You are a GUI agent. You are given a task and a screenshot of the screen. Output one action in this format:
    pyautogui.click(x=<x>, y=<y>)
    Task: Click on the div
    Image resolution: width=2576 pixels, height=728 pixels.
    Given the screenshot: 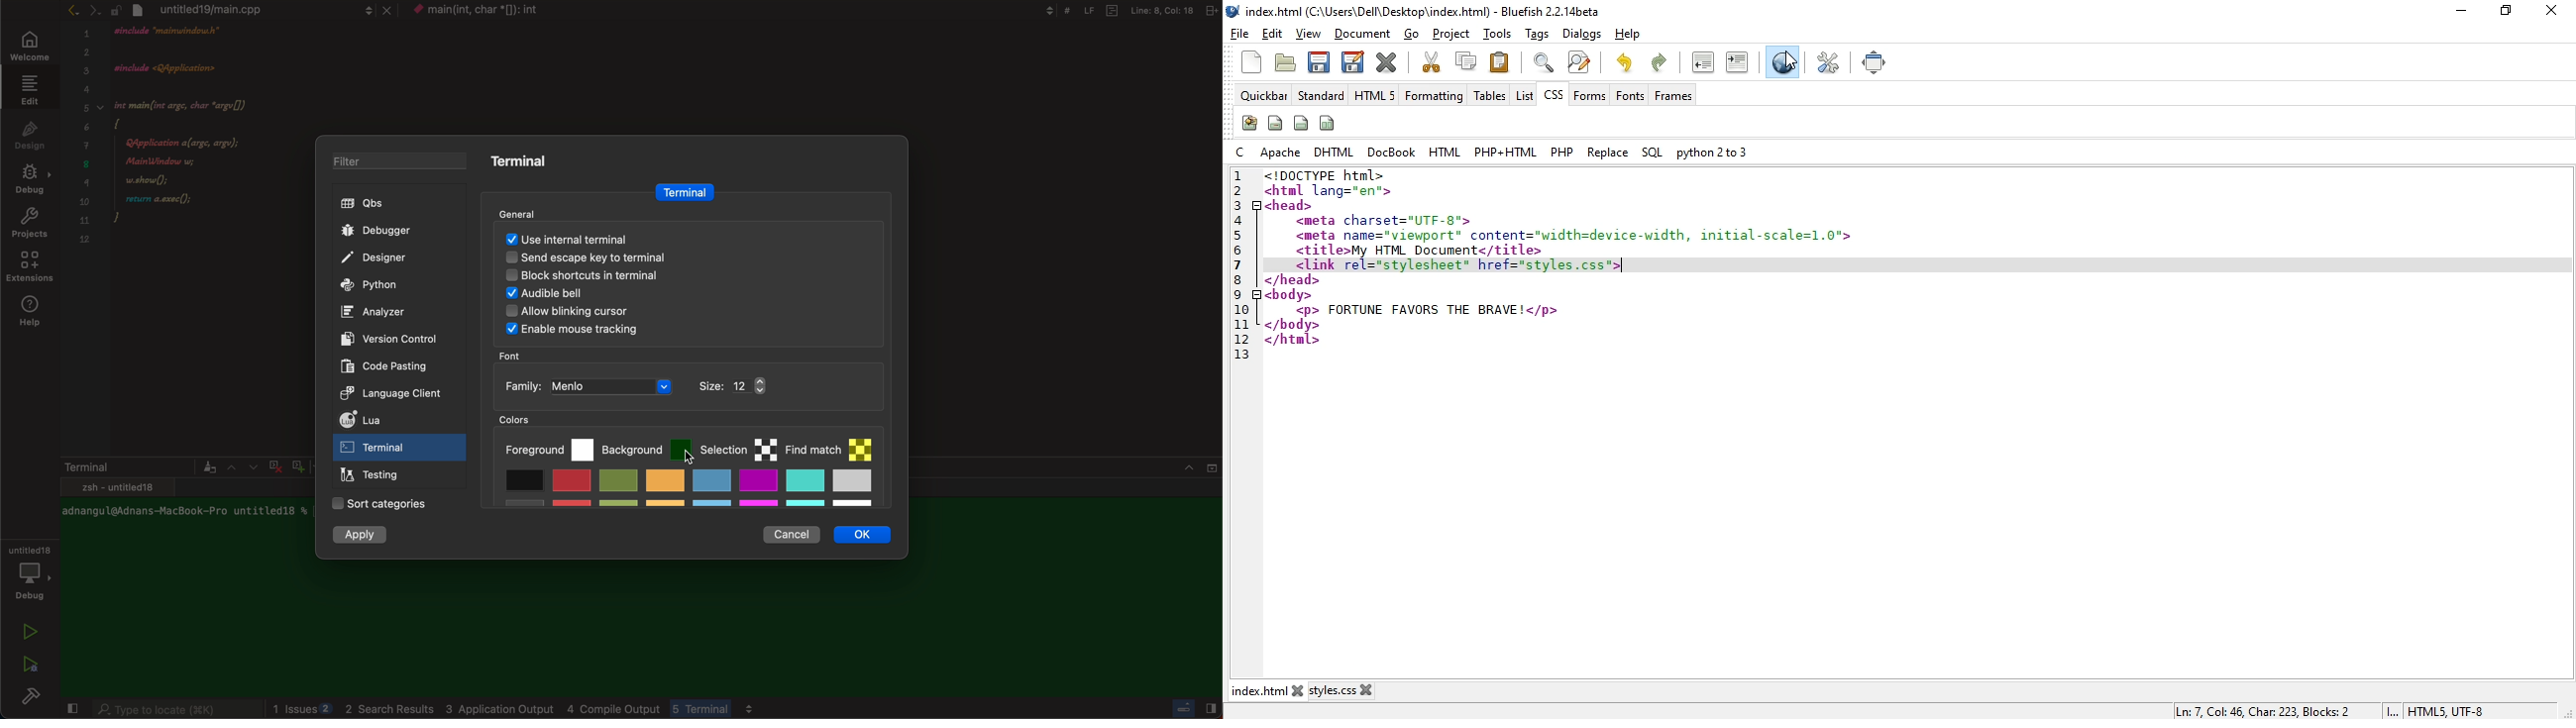 What is the action you would take?
    pyautogui.click(x=1302, y=122)
    